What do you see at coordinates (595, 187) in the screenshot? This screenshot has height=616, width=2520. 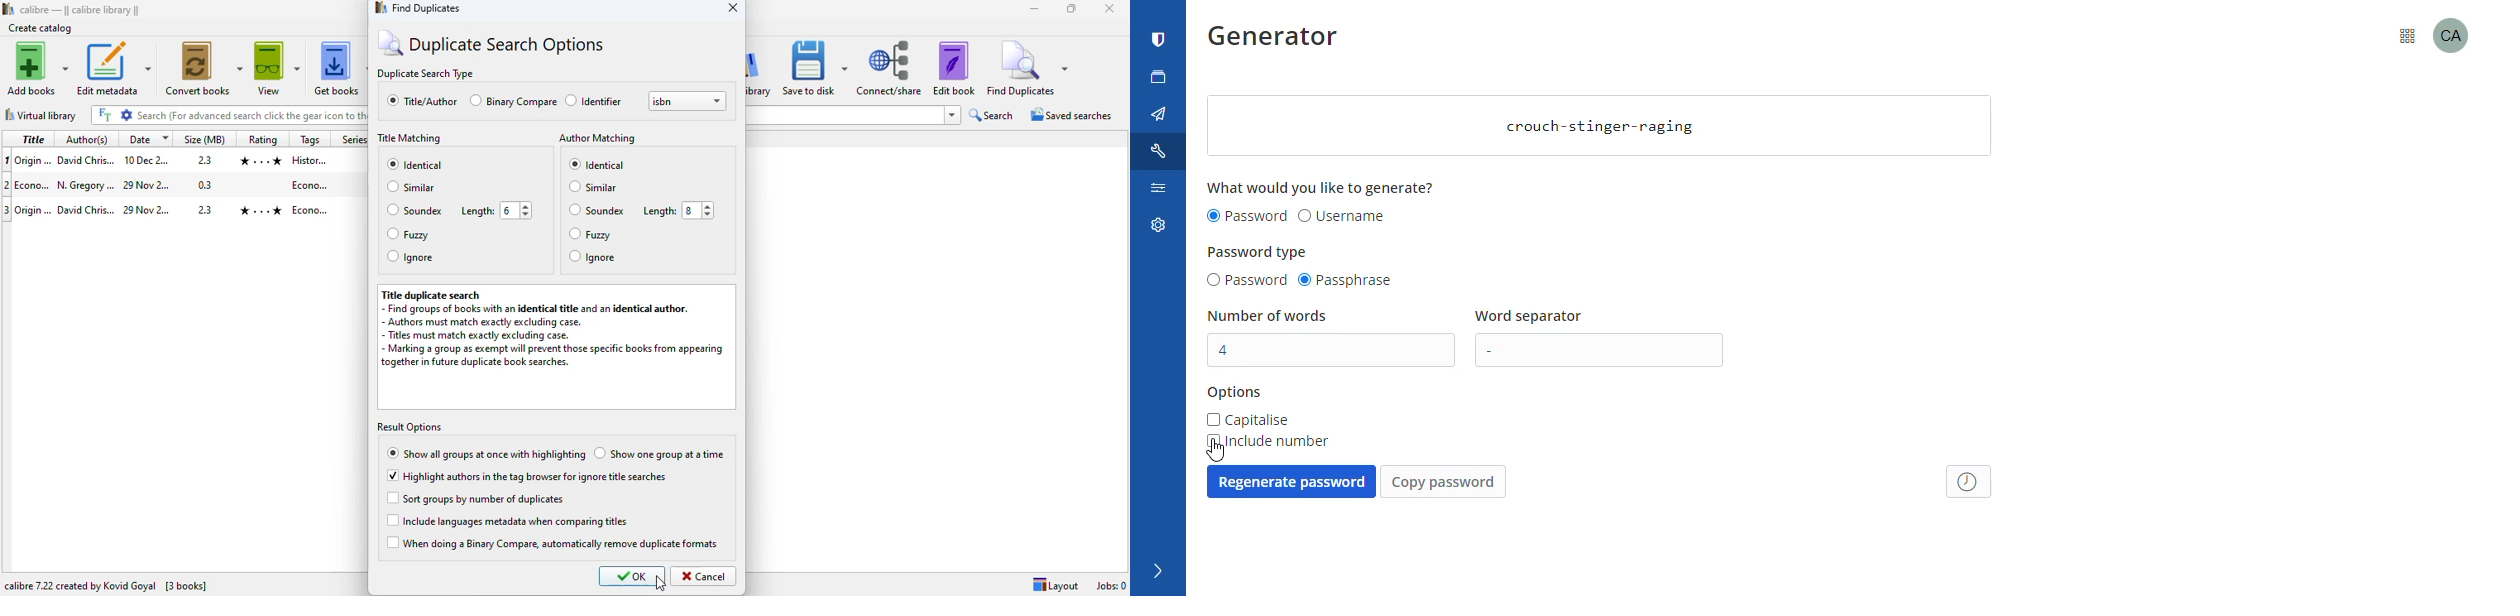 I see `similar` at bounding box center [595, 187].